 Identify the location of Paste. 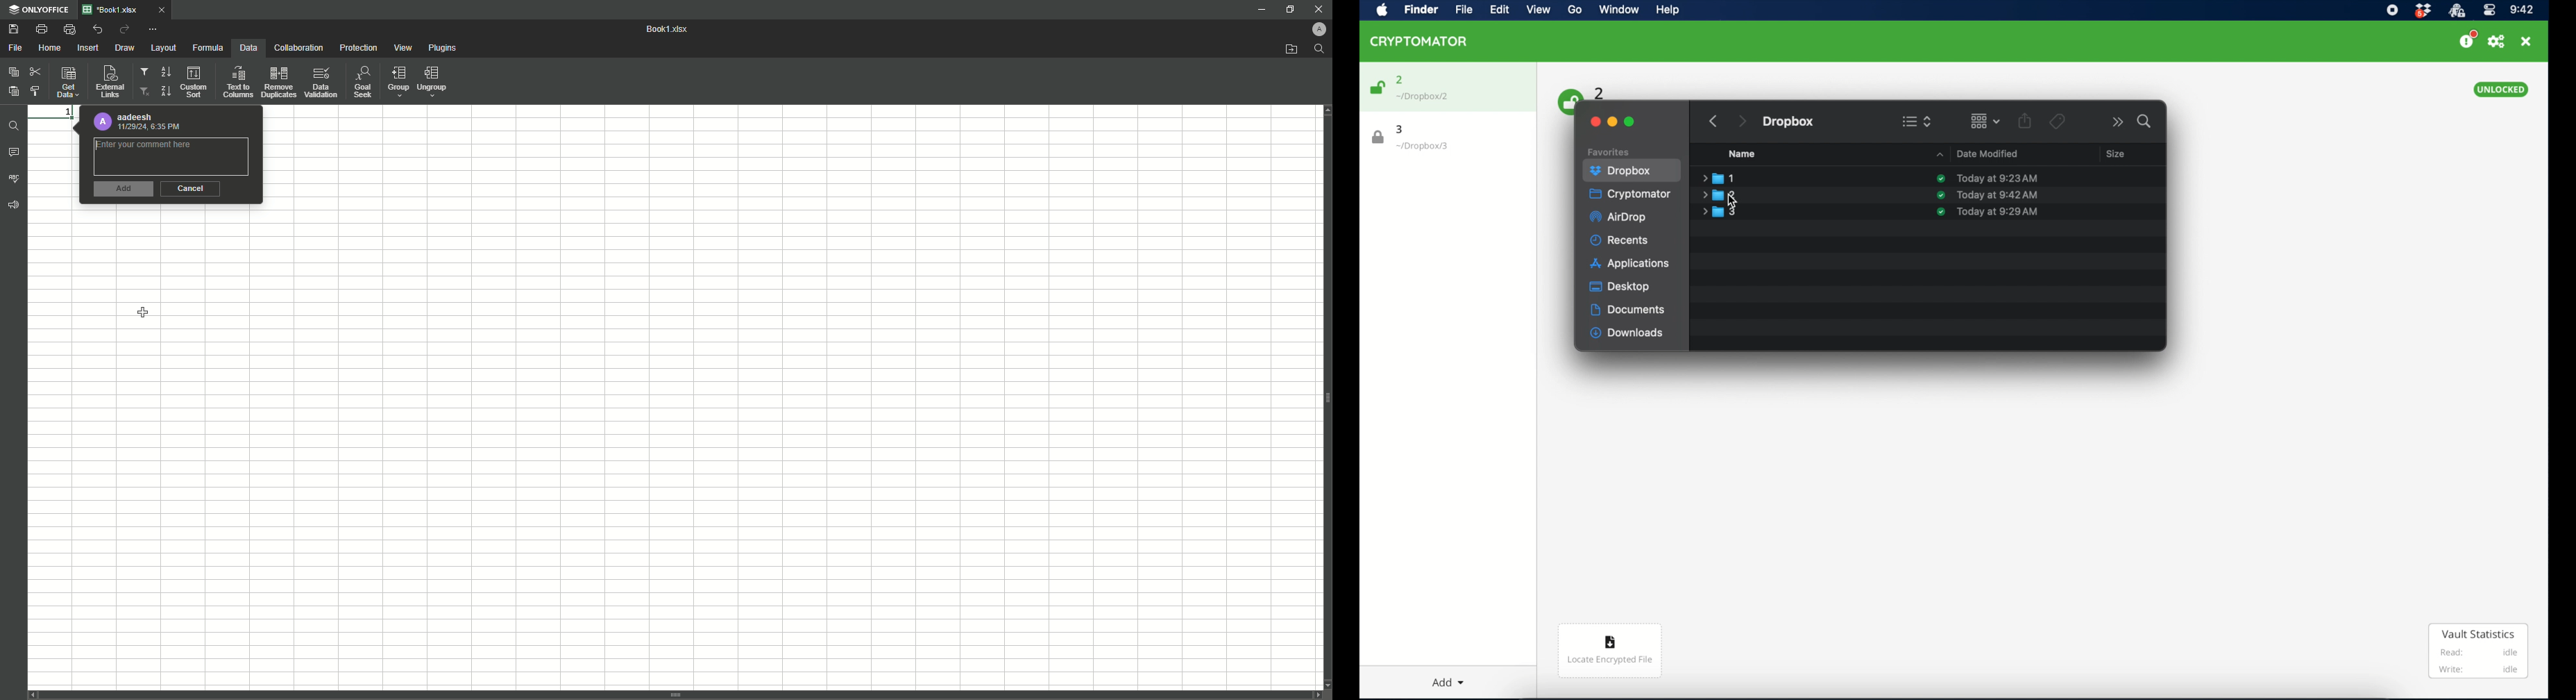
(14, 72).